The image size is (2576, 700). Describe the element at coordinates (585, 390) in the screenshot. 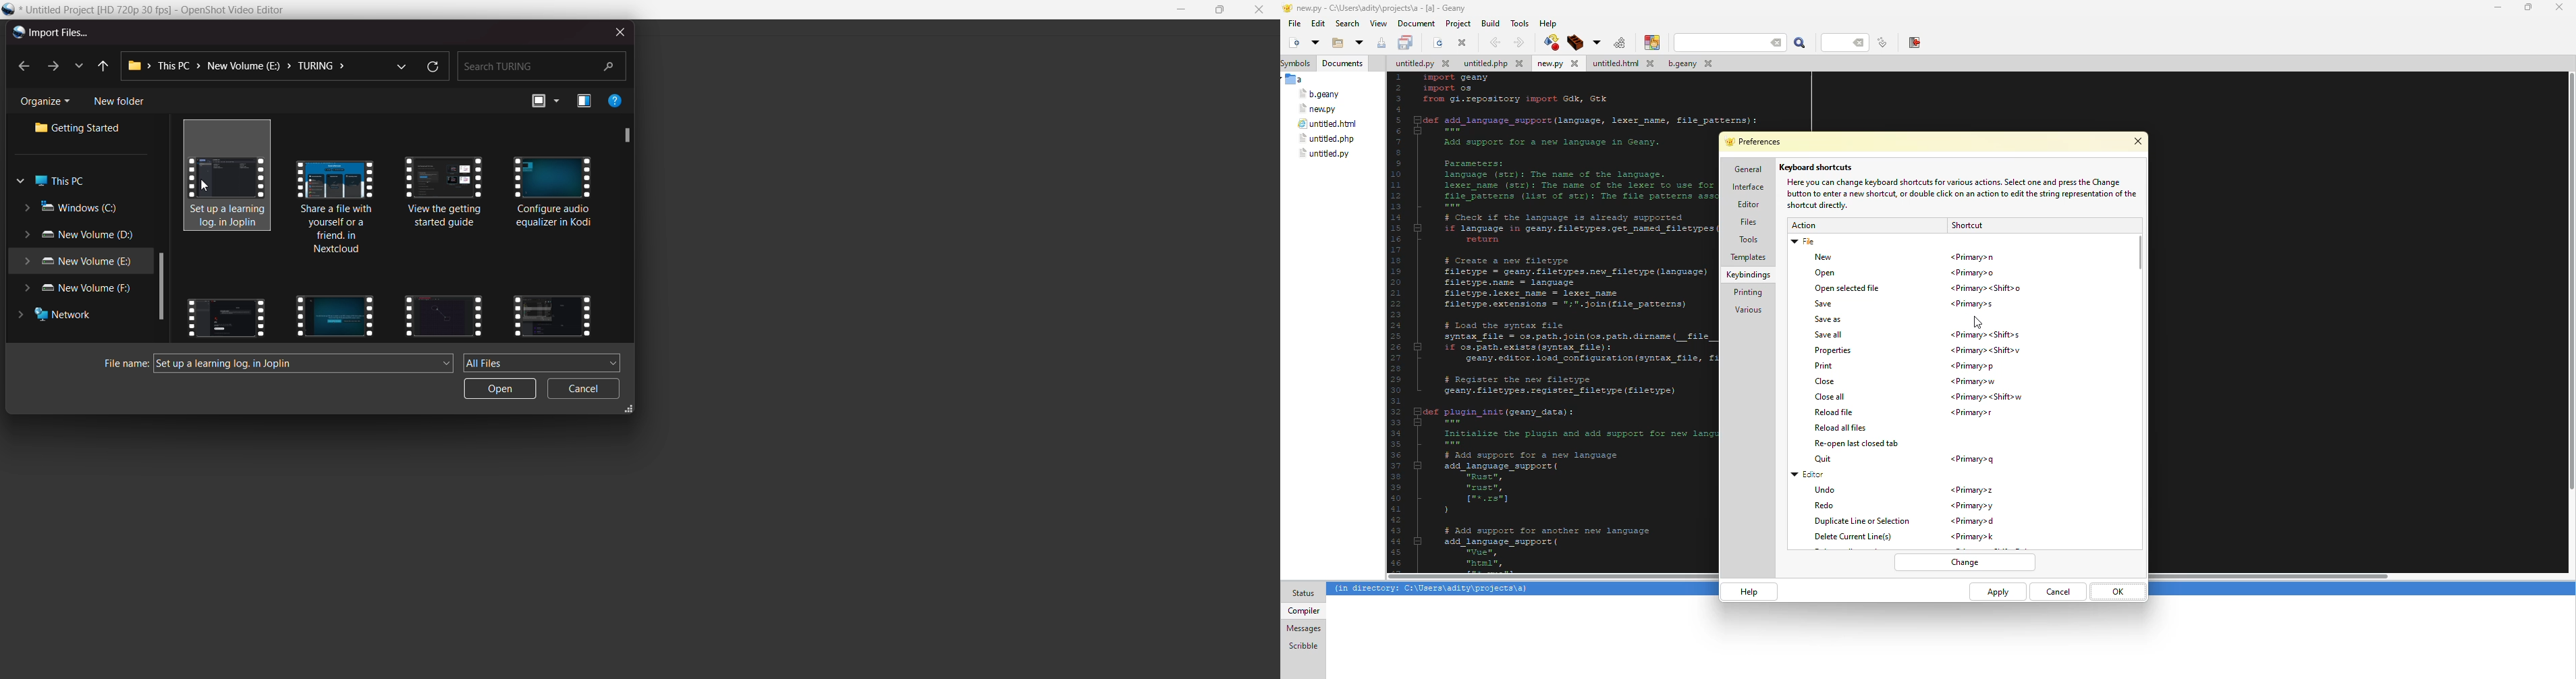

I see `cancel` at that location.